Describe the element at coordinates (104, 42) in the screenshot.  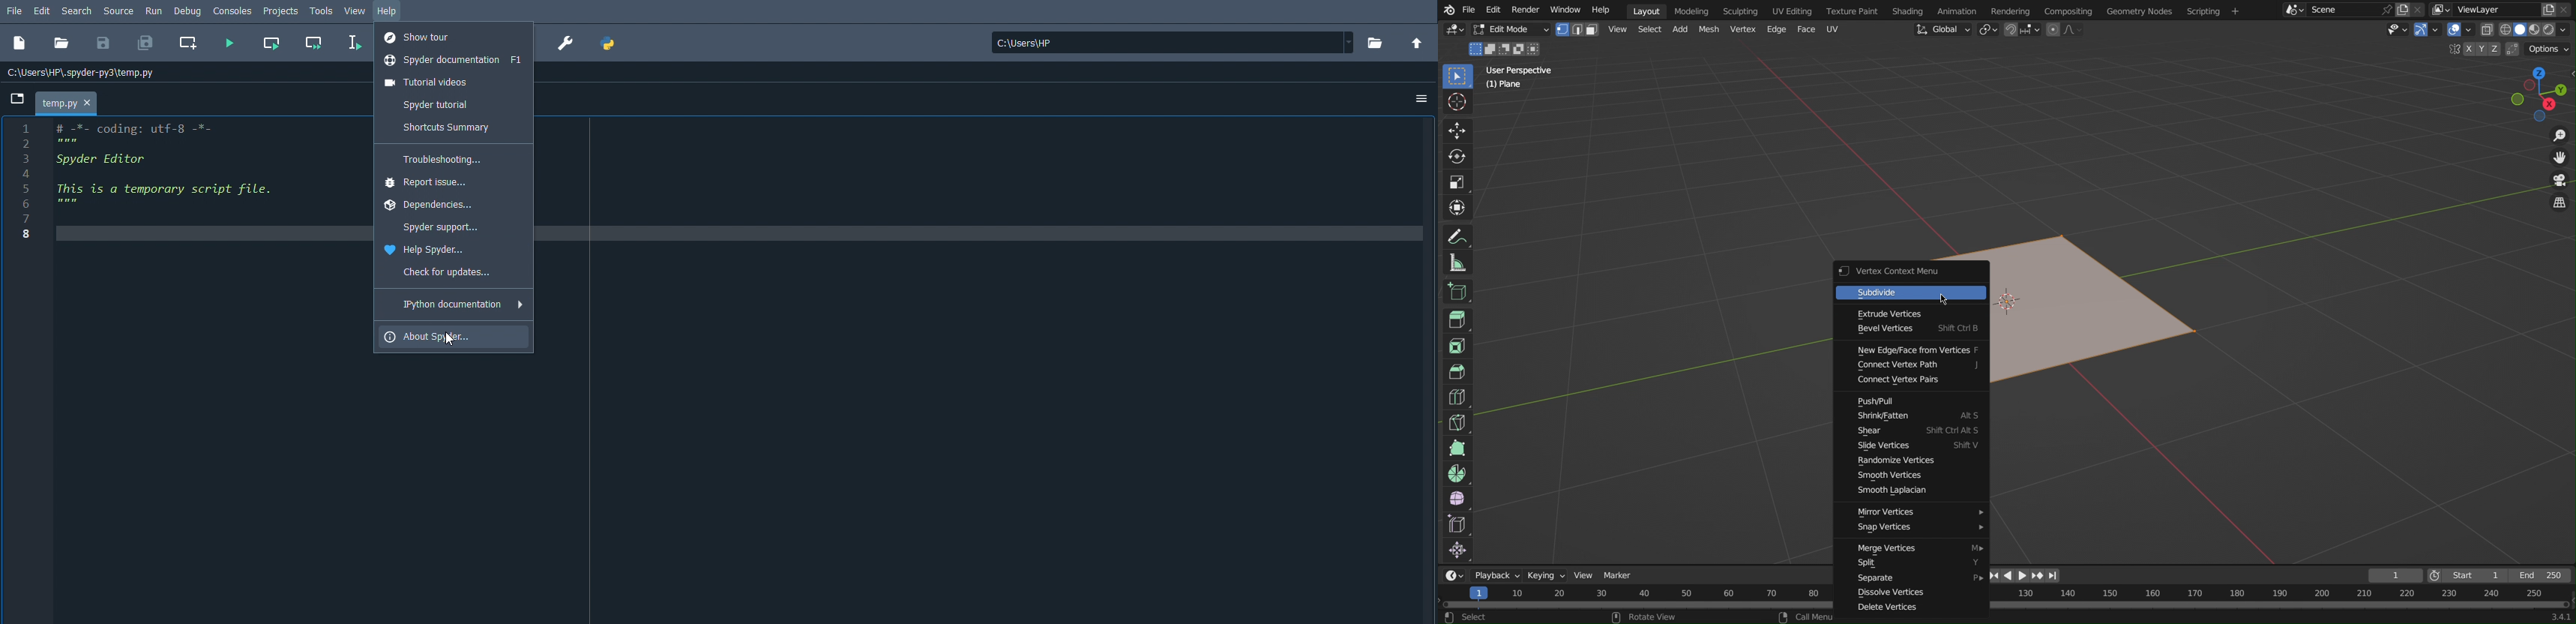
I see `Save file` at that location.